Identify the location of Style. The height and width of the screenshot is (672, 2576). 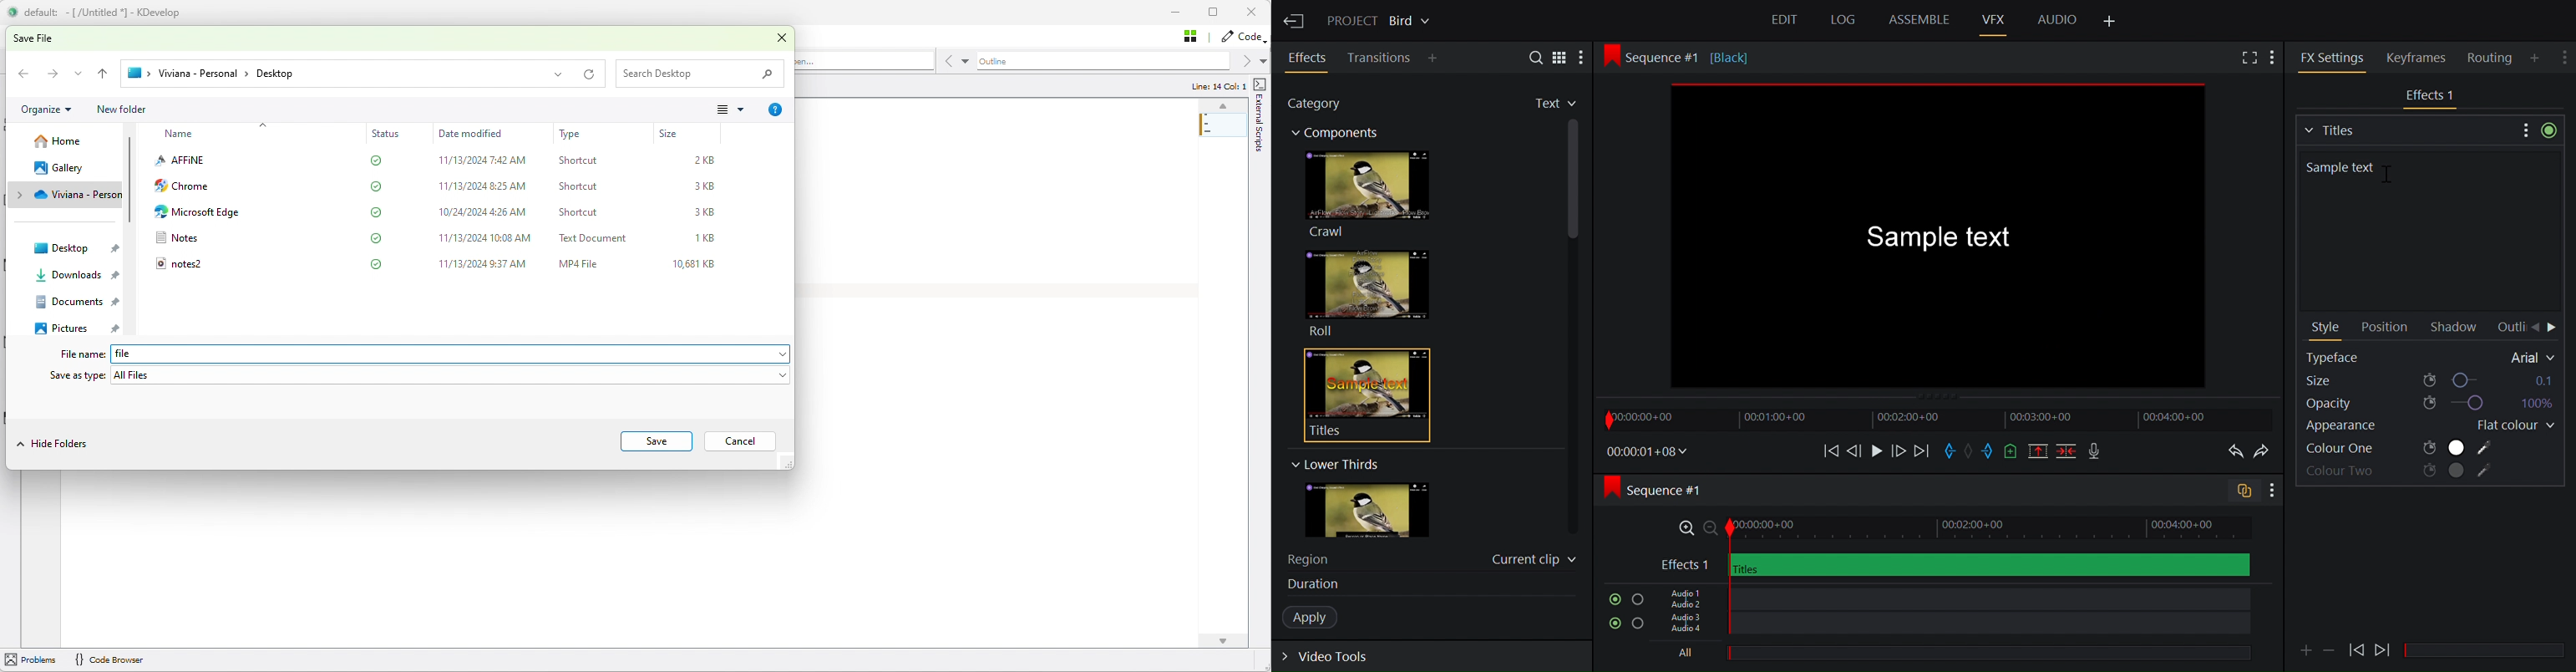
(2327, 329).